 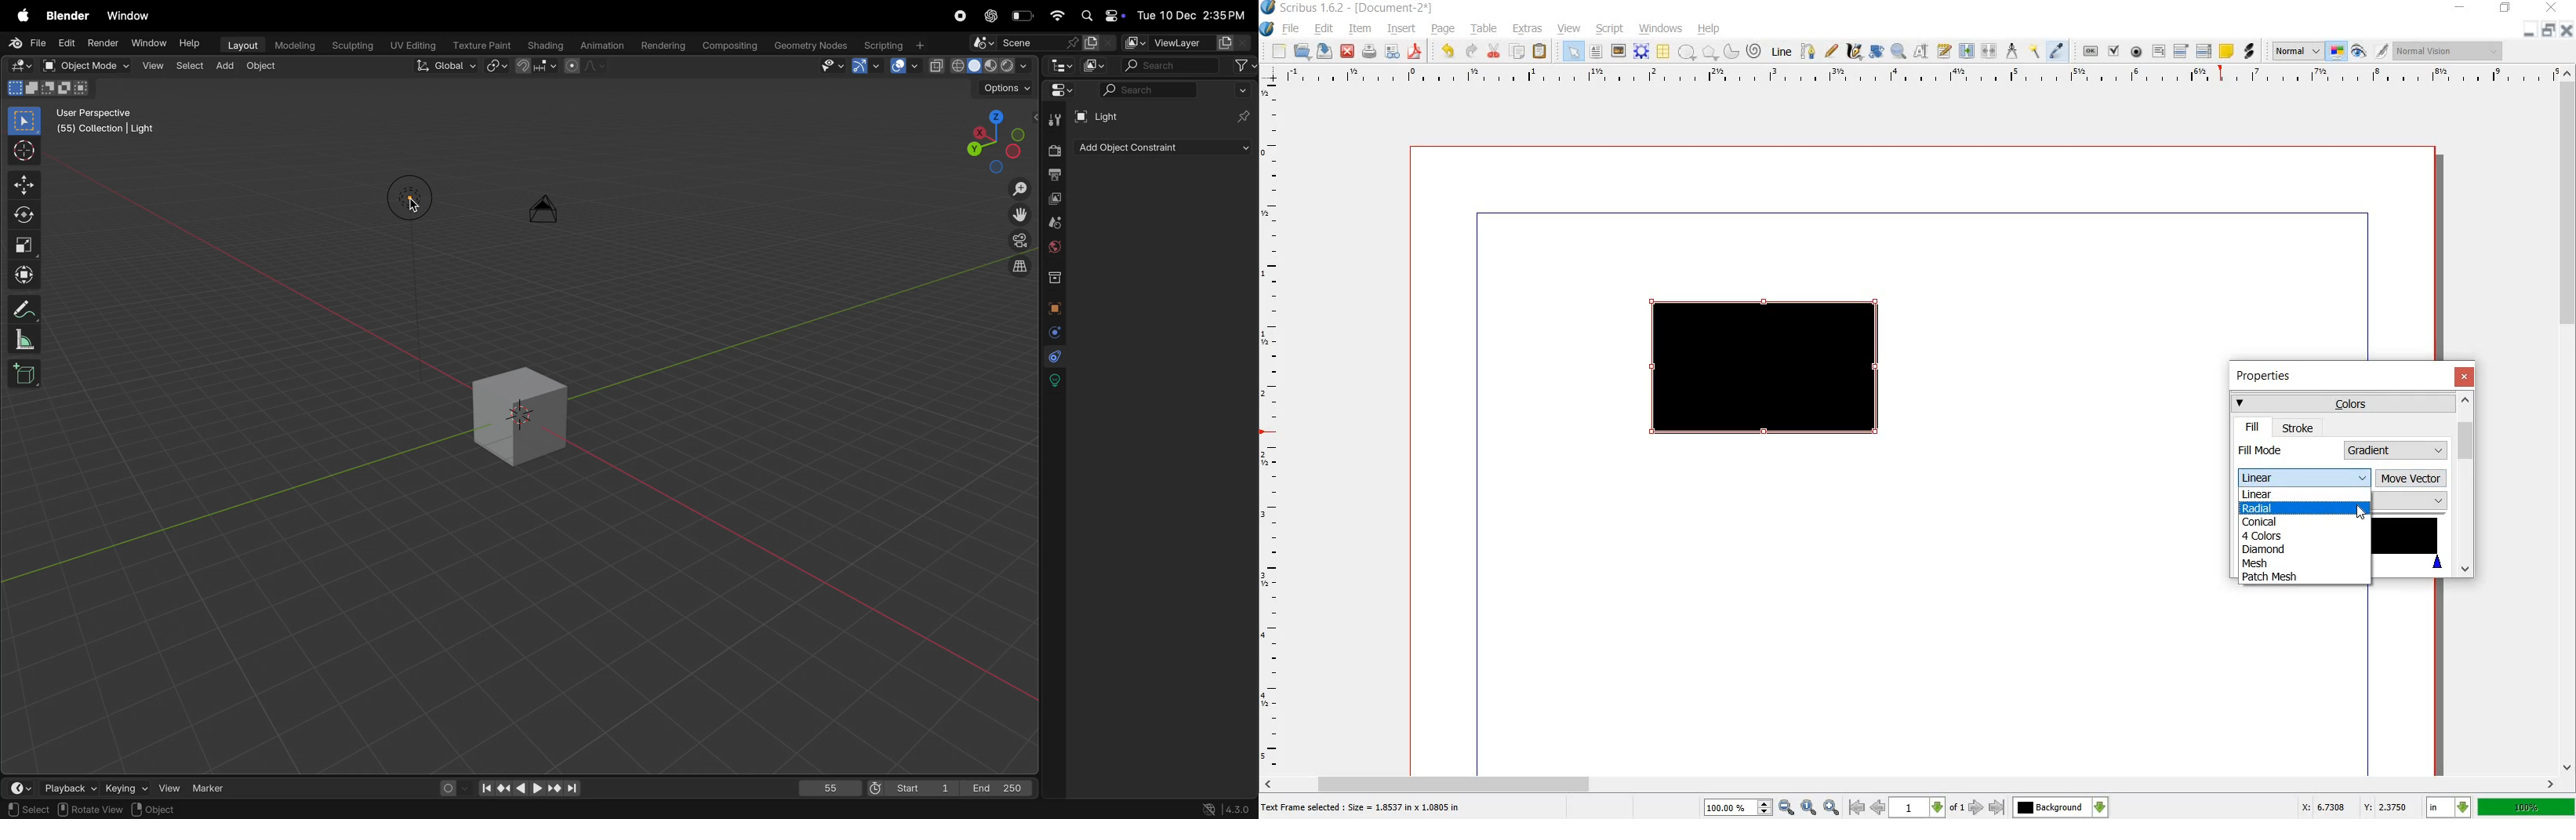 What do you see at coordinates (1709, 29) in the screenshot?
I see `help` at bounding box center [1709, 29].